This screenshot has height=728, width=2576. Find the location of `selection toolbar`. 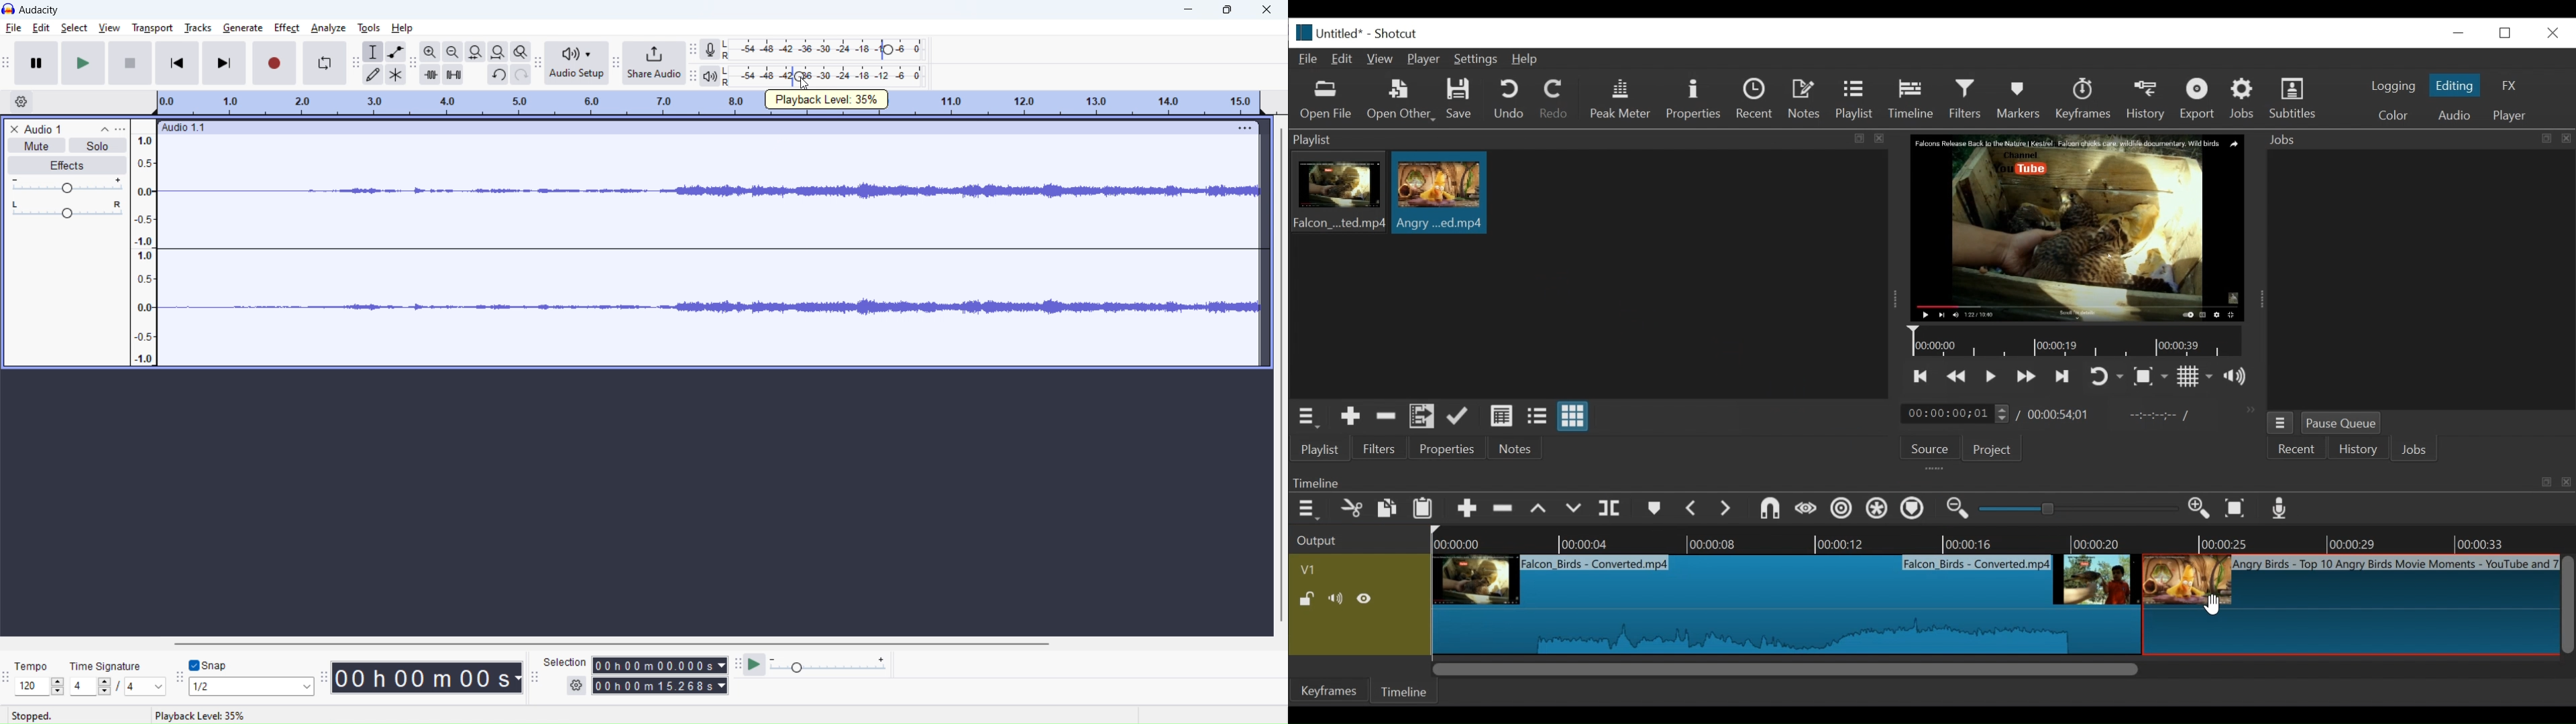

selection toolbar is located at coordinates (534, 678).